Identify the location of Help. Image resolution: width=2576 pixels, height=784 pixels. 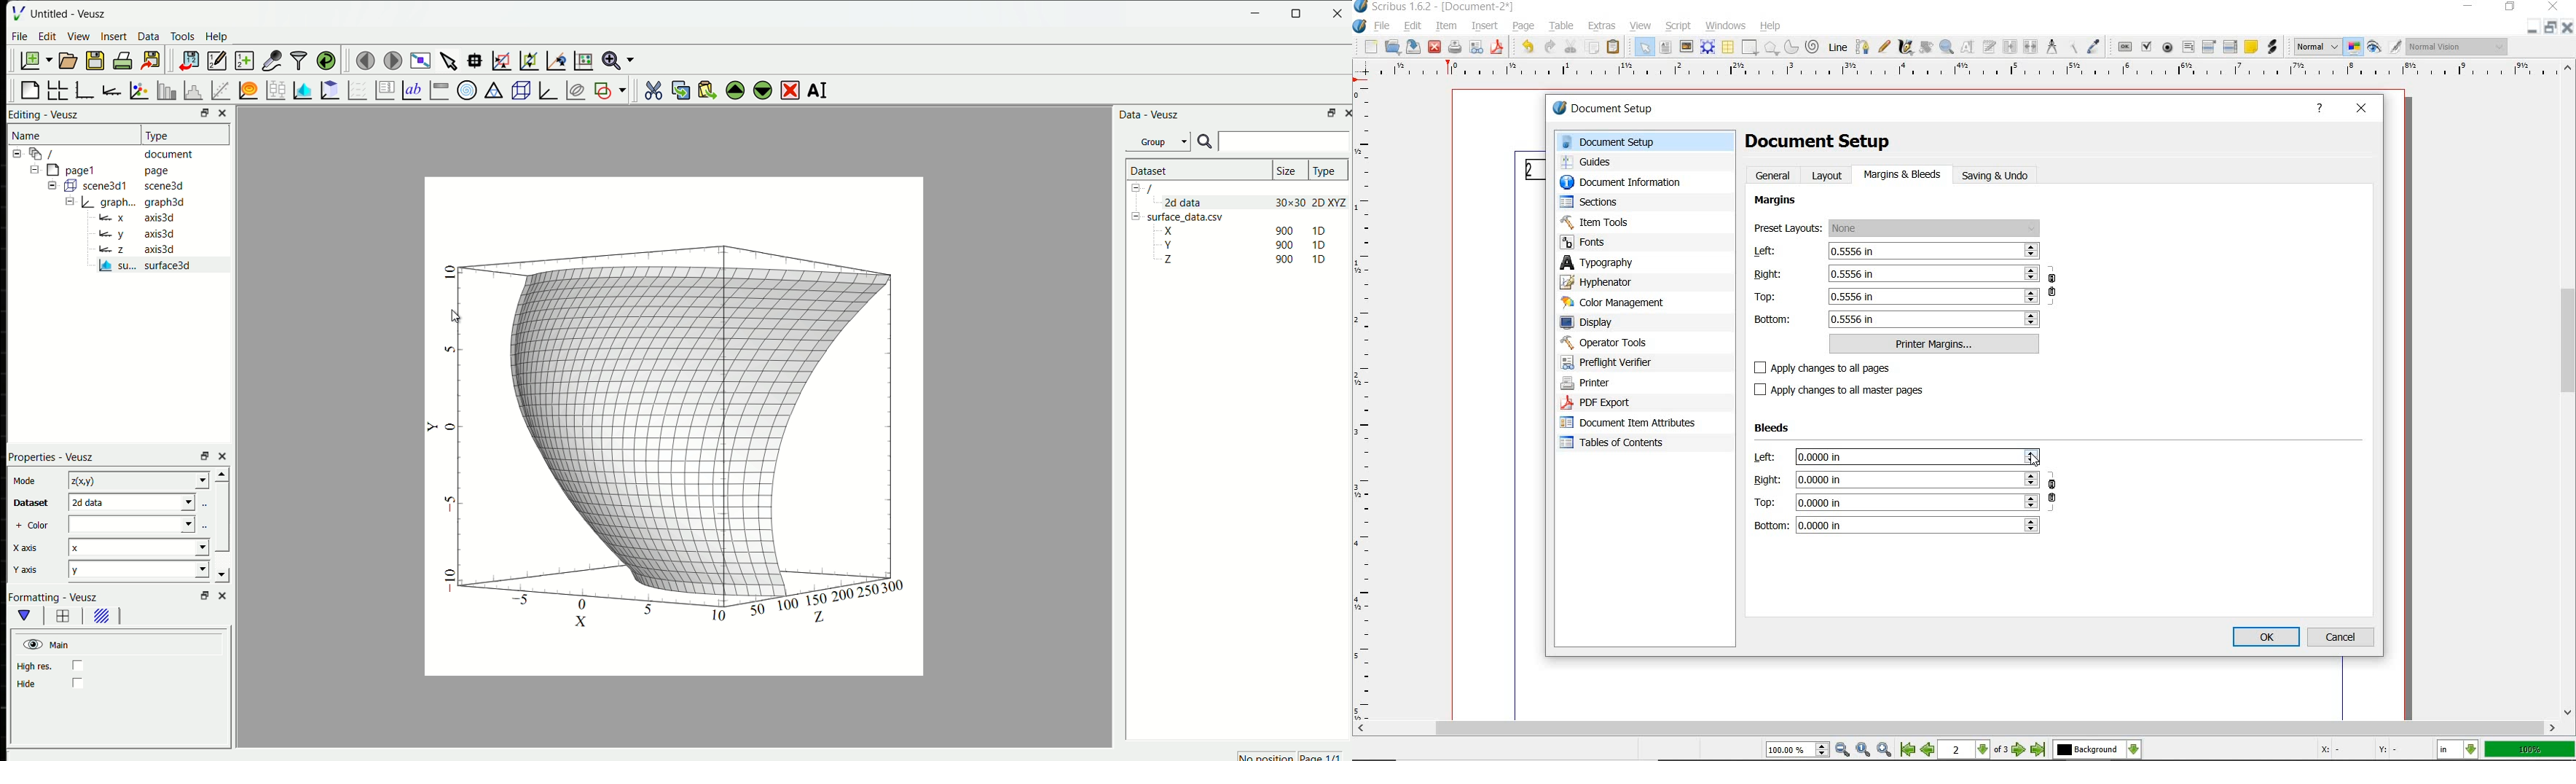
(217, 37).